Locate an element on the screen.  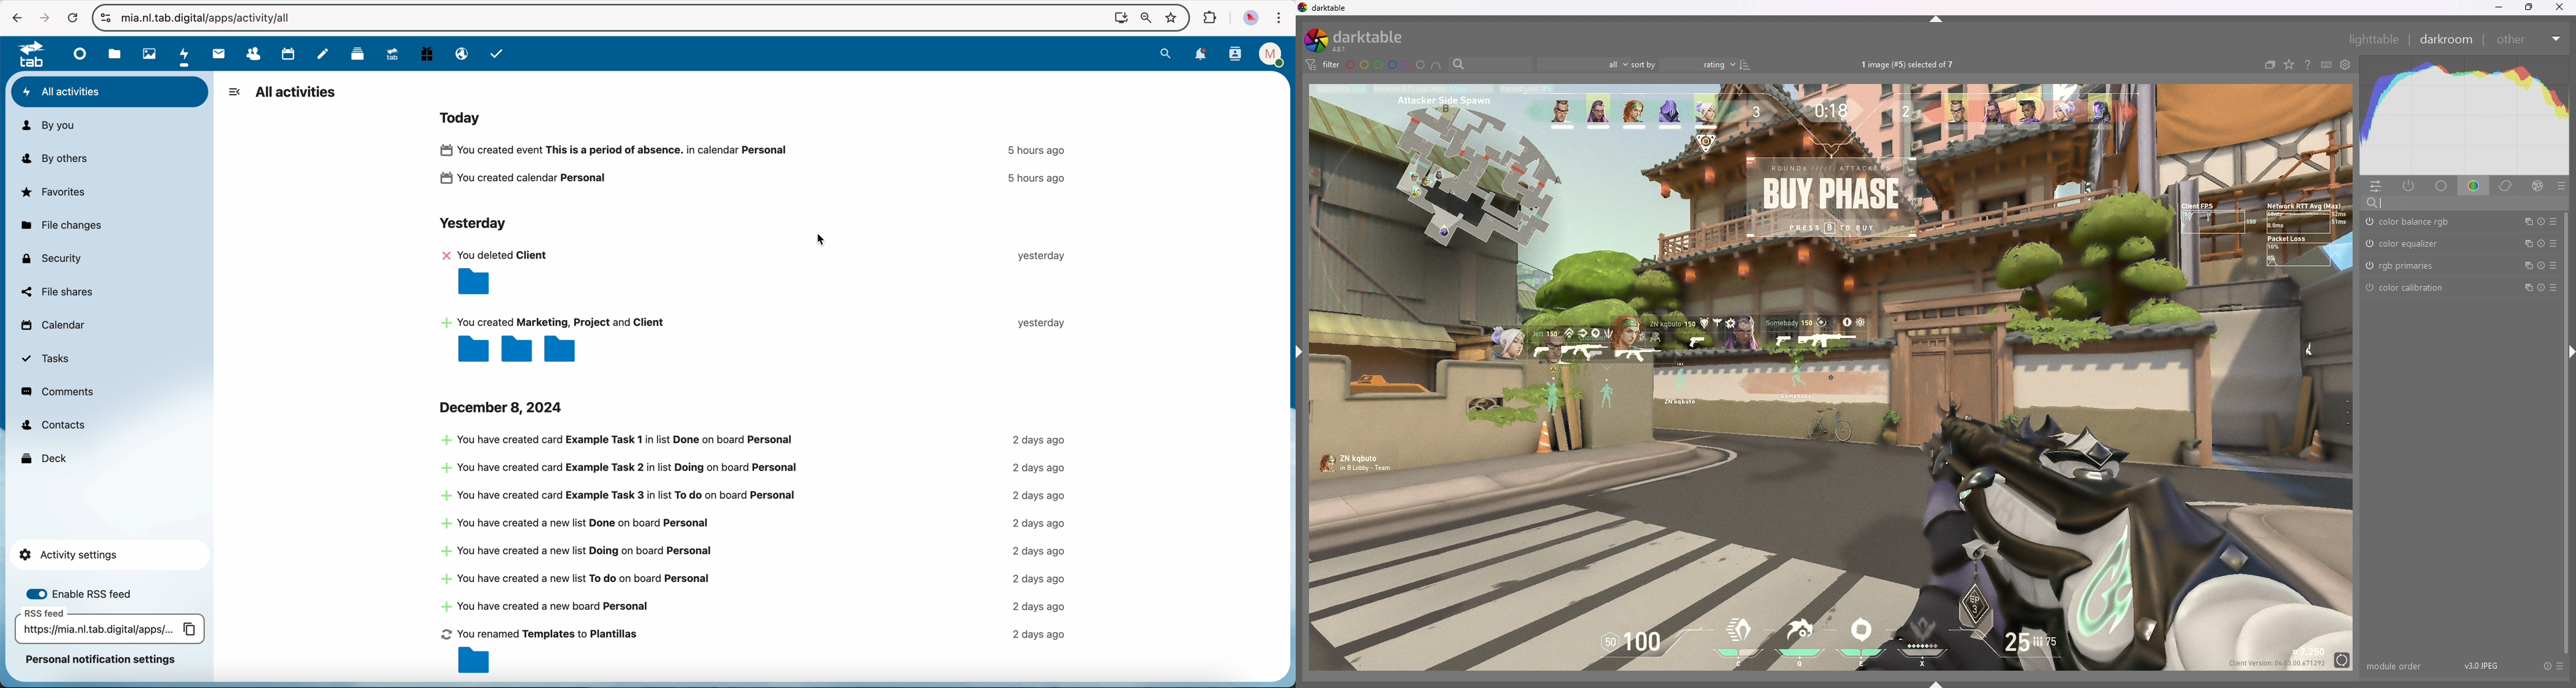
free trial is located at coordinates (425, 54).